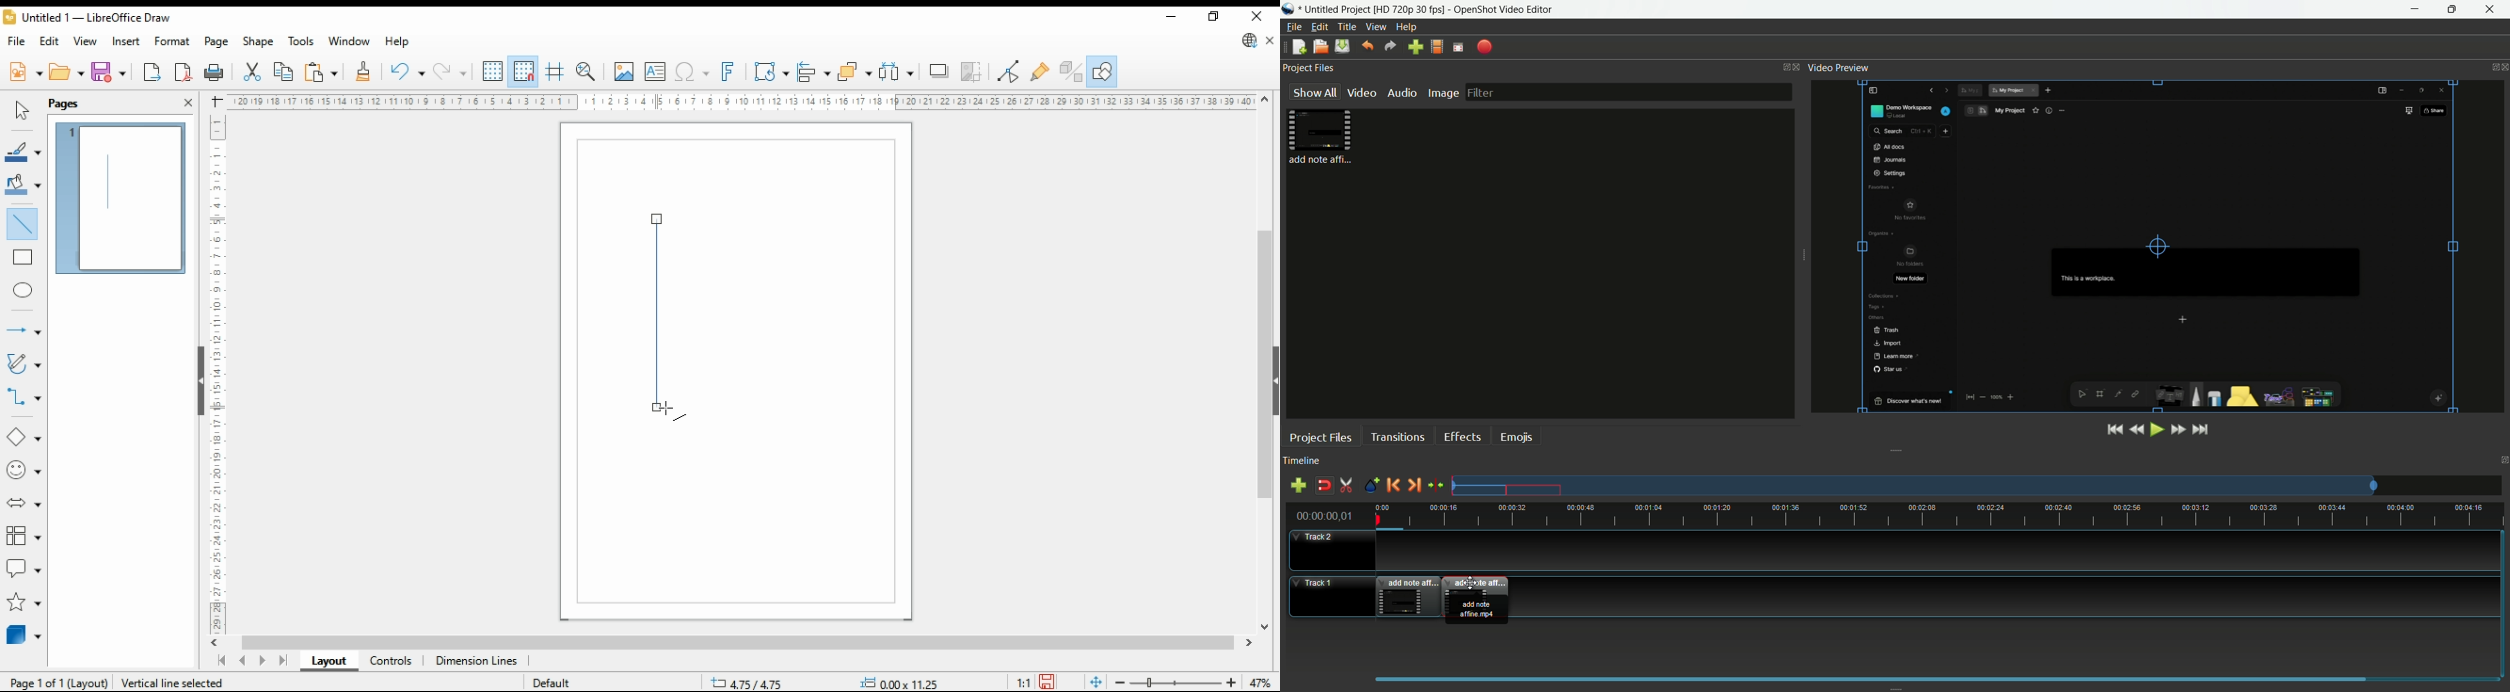 This screenshot has width=2520, height=700. What do you see at coordinates (218, 42) in the screenshot?
I see `page` at bounding box center [218, 42].